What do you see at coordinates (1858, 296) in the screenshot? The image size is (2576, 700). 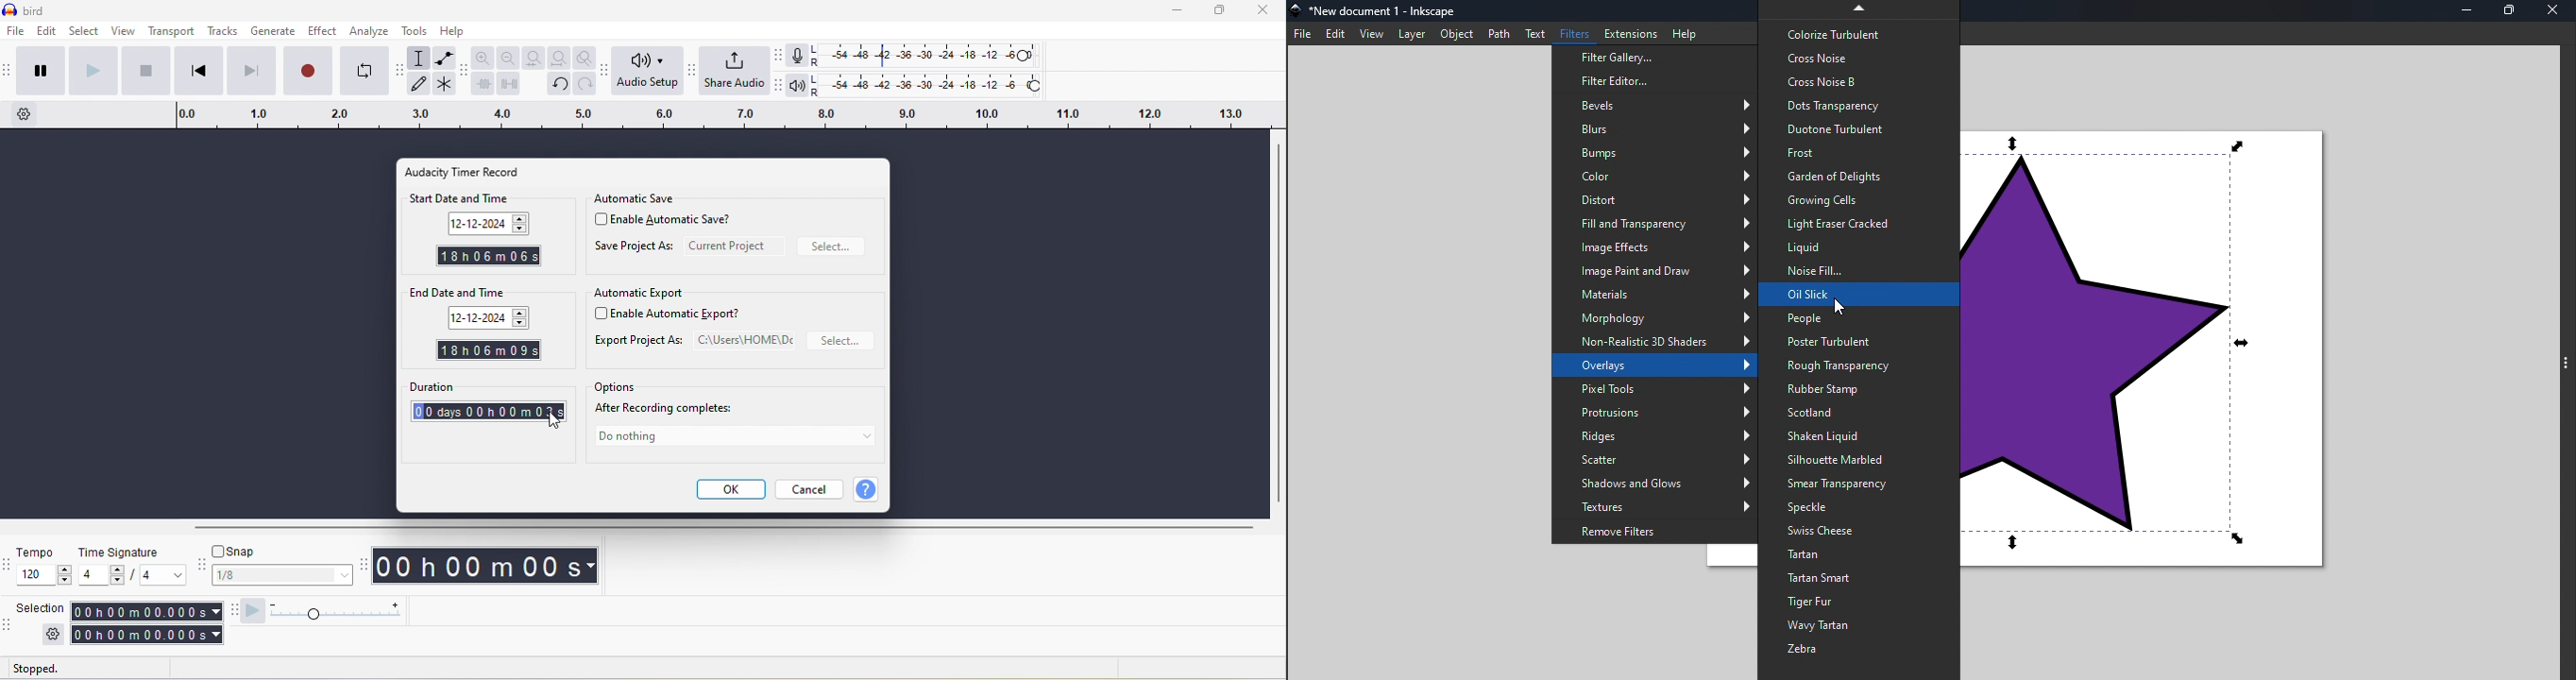 I see `Oil slick` at bounding box center [1858, 296].